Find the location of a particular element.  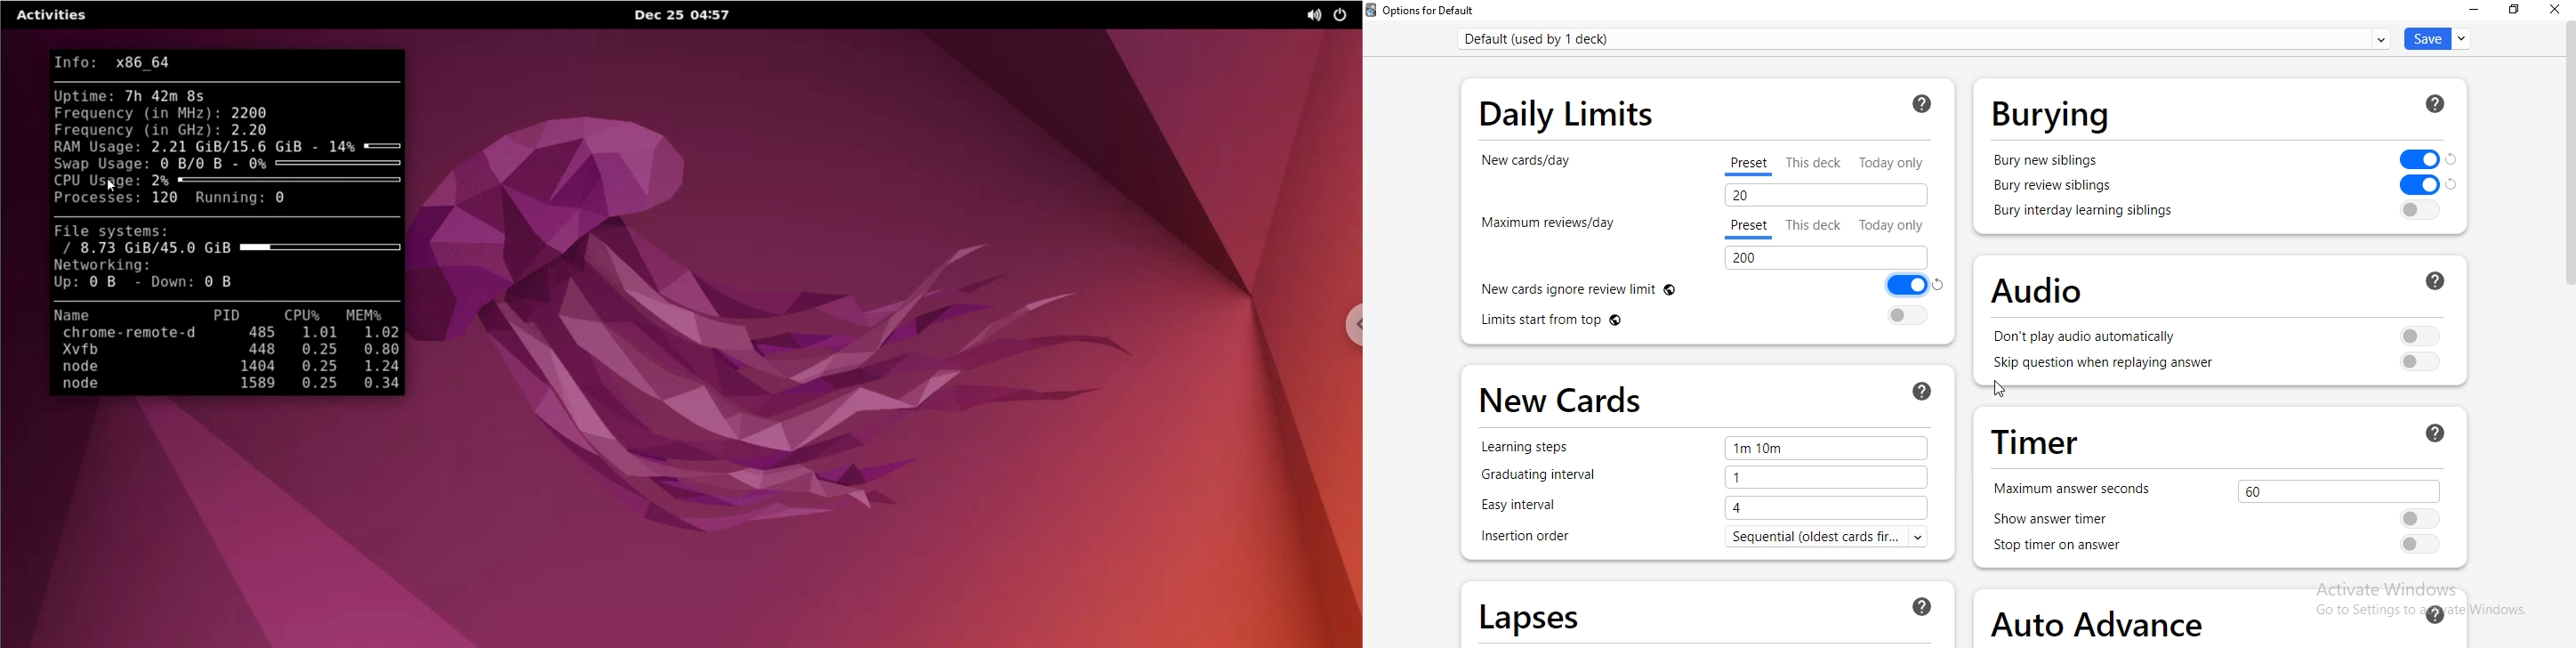

cursor is located at coordinates (2002, 389).